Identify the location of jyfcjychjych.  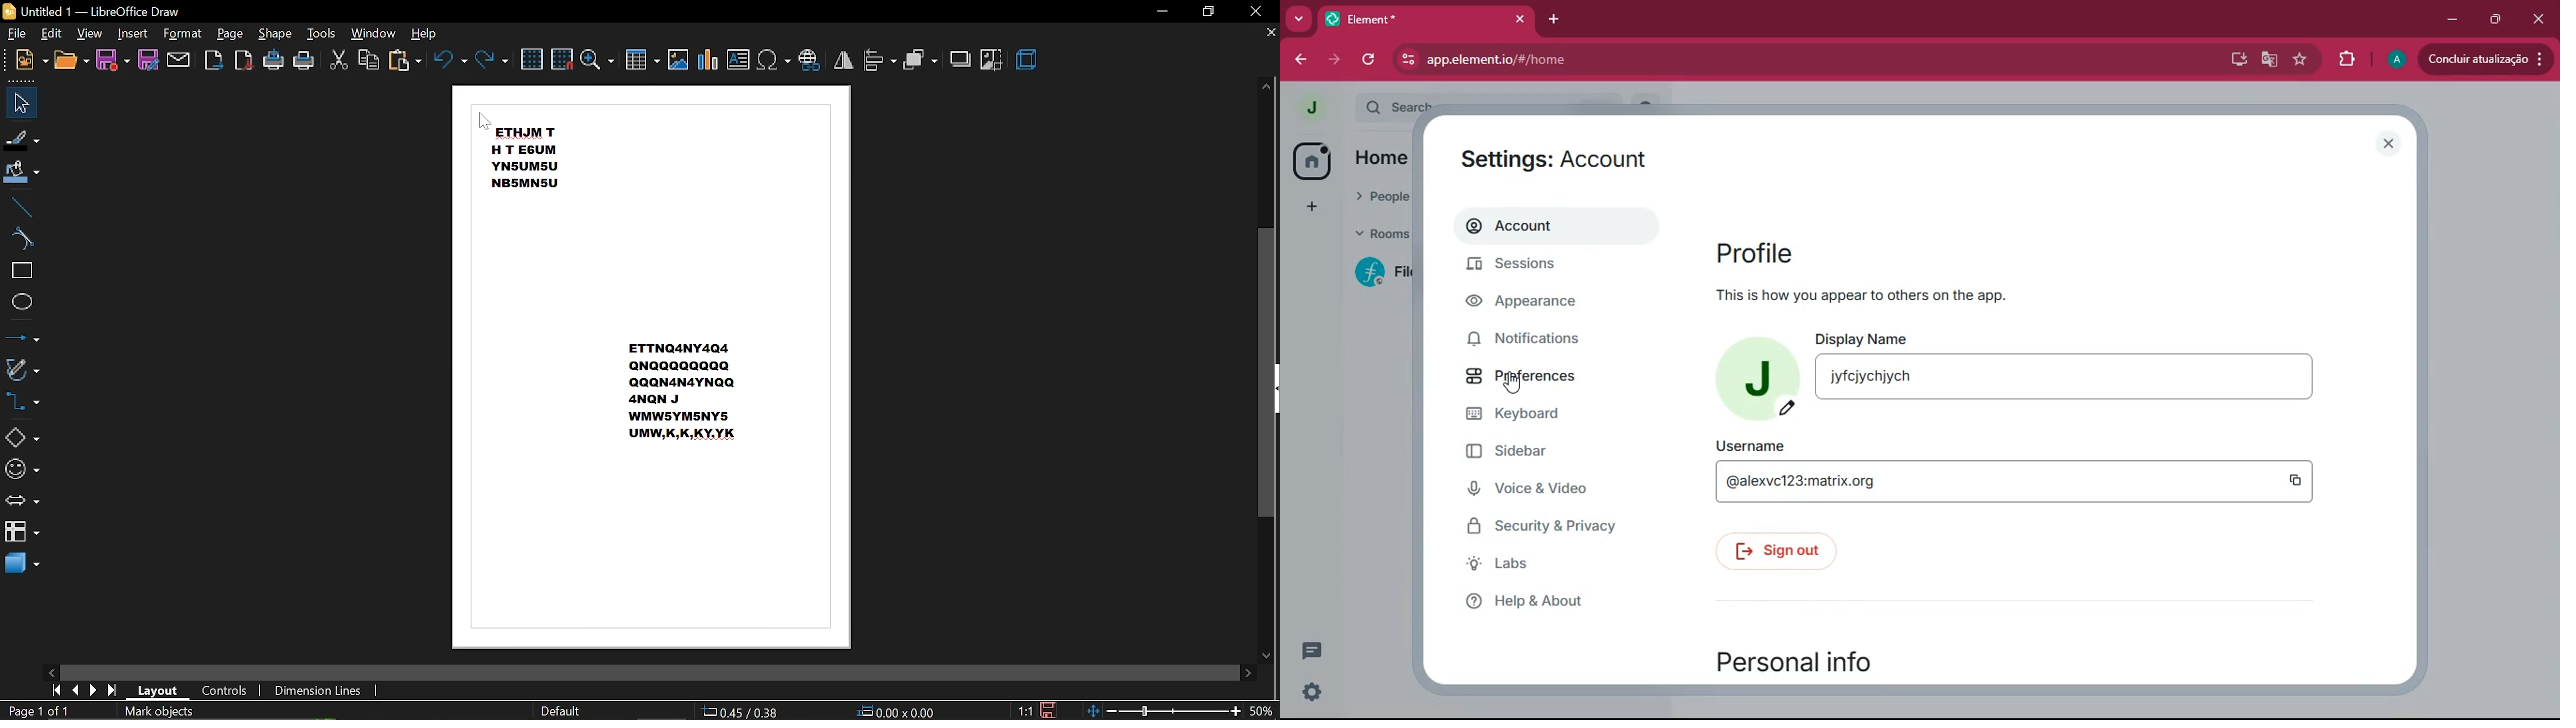
(2066, 376).